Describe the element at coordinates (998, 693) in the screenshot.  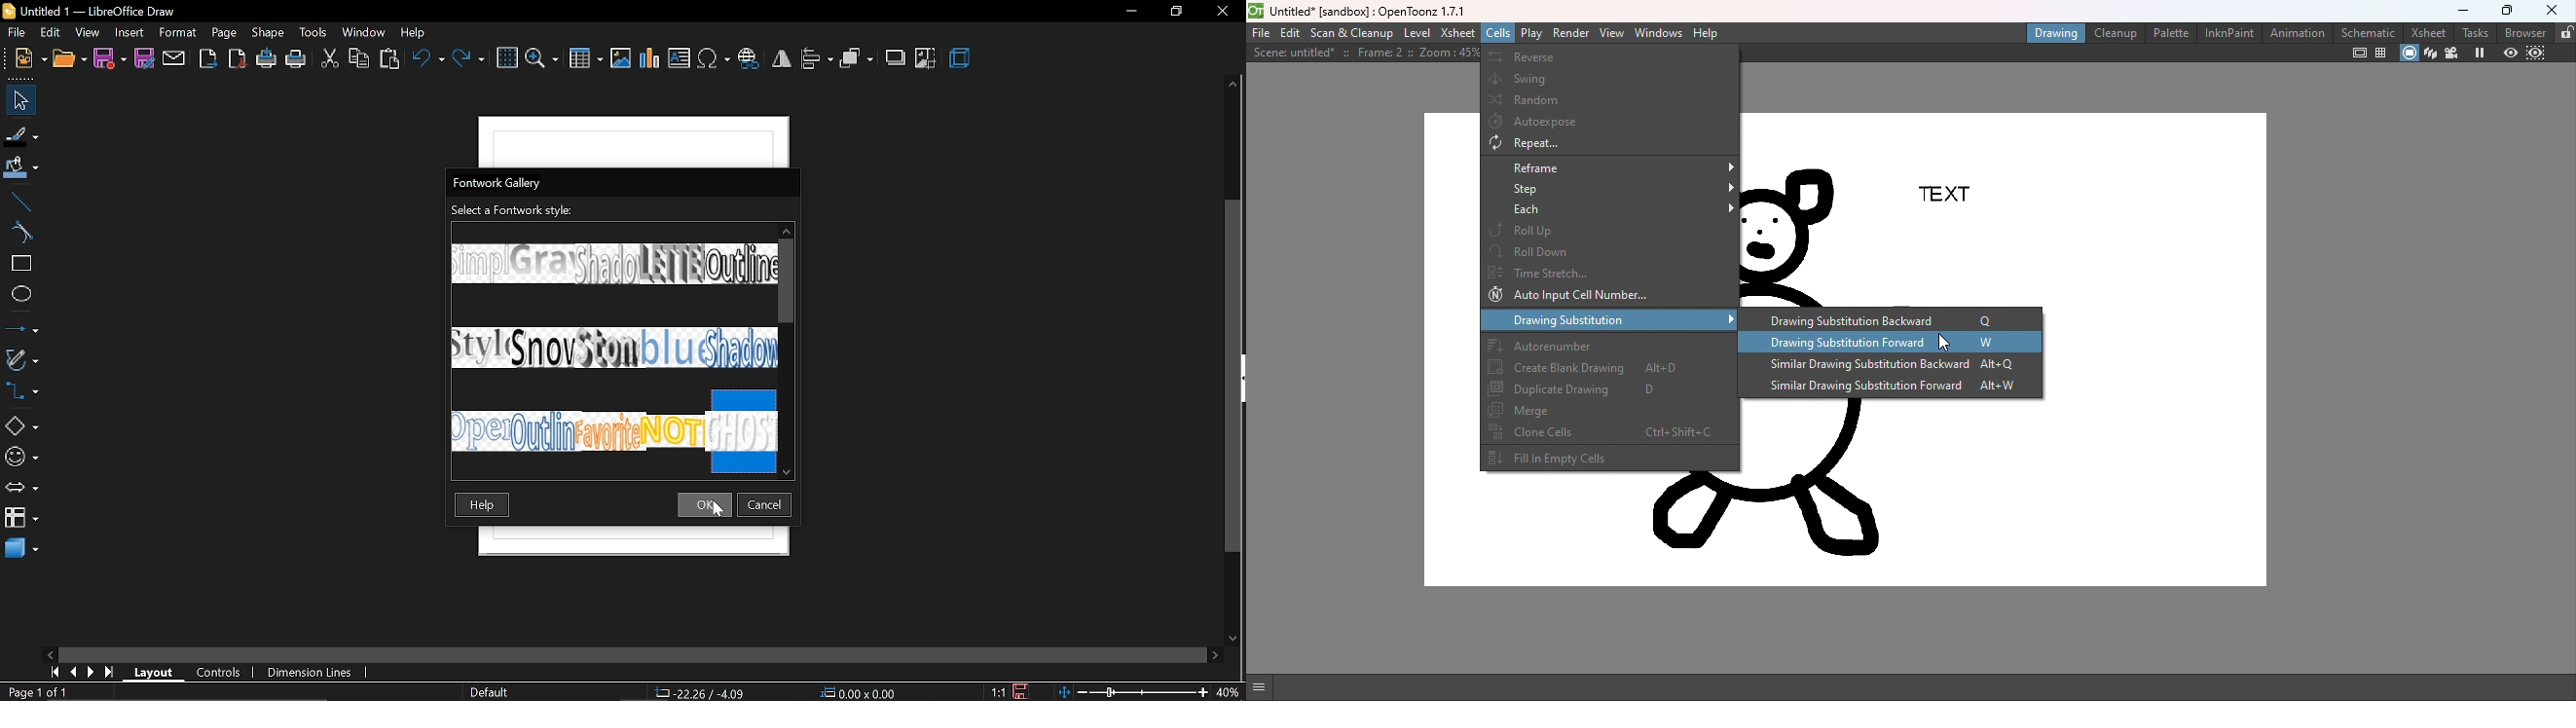
I see `scaling factor` at that location.